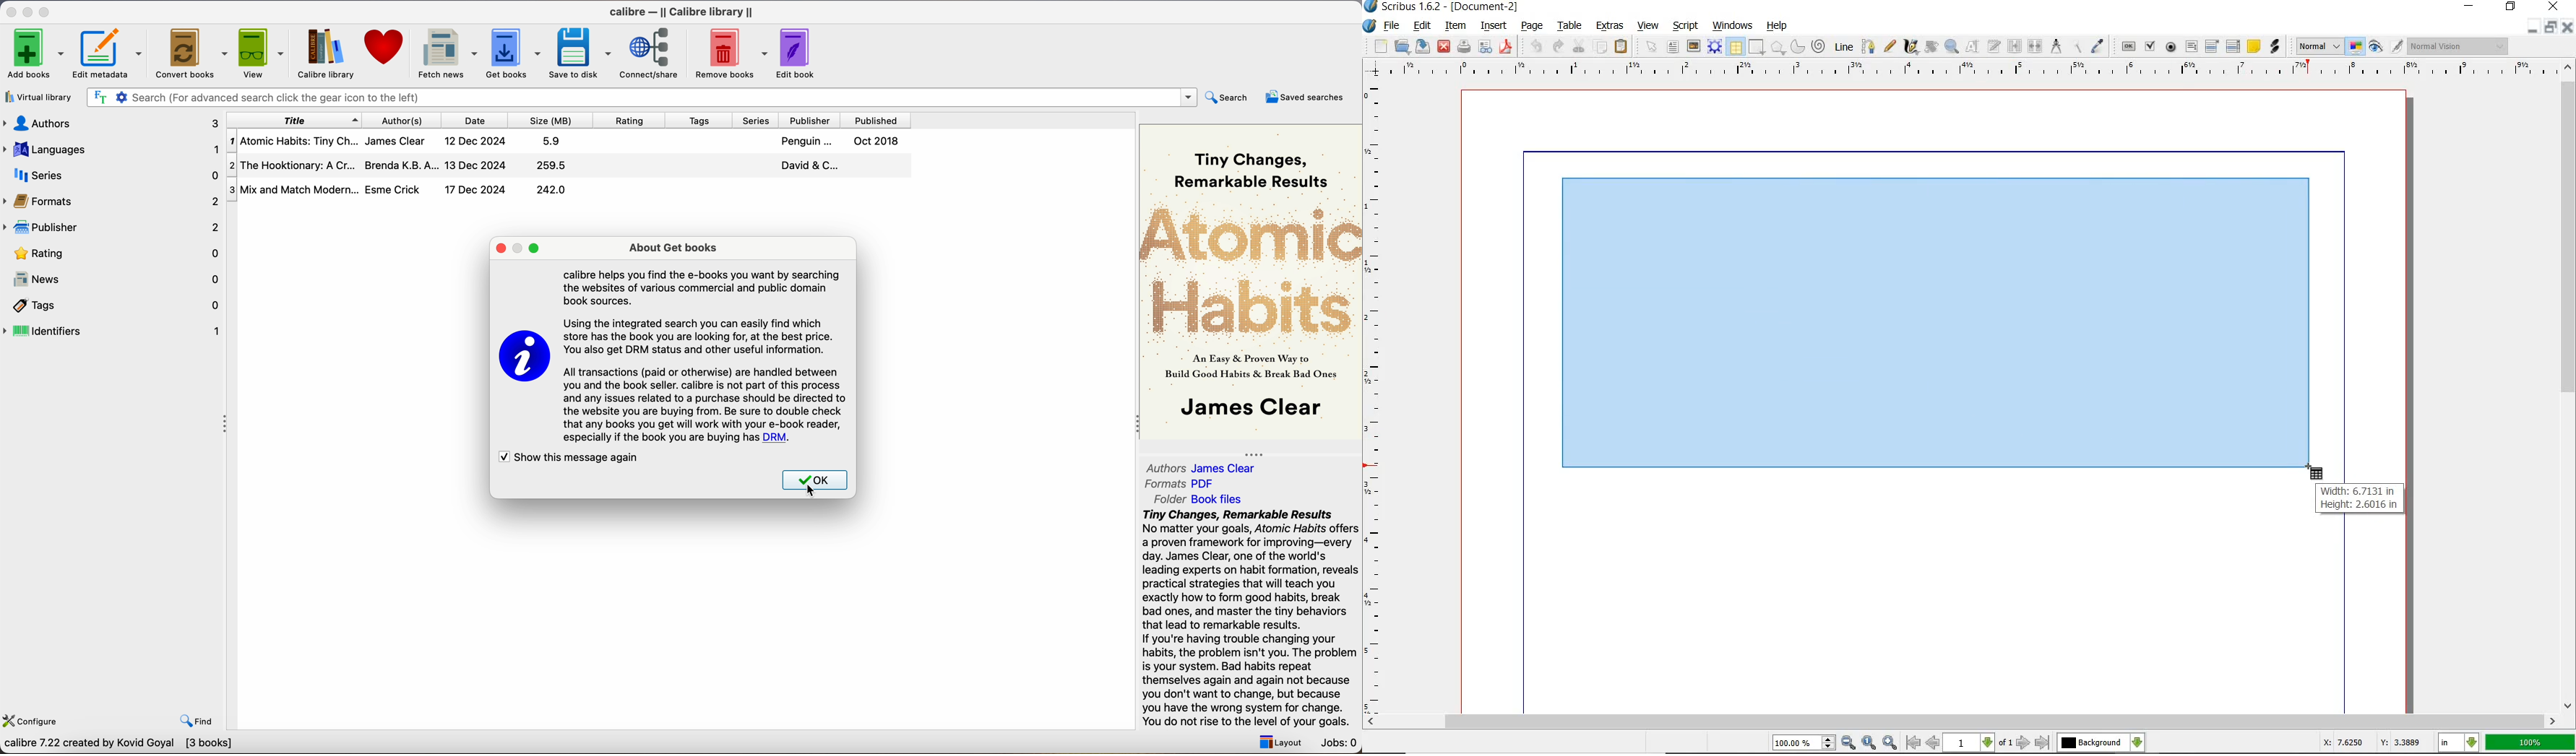 Image resolution: width=2576 pixels, height=756 pixels. What do you see at coordinates (1849, 744) in the screenshot?
I see `zoom out` at bounding box center [1849, 744].